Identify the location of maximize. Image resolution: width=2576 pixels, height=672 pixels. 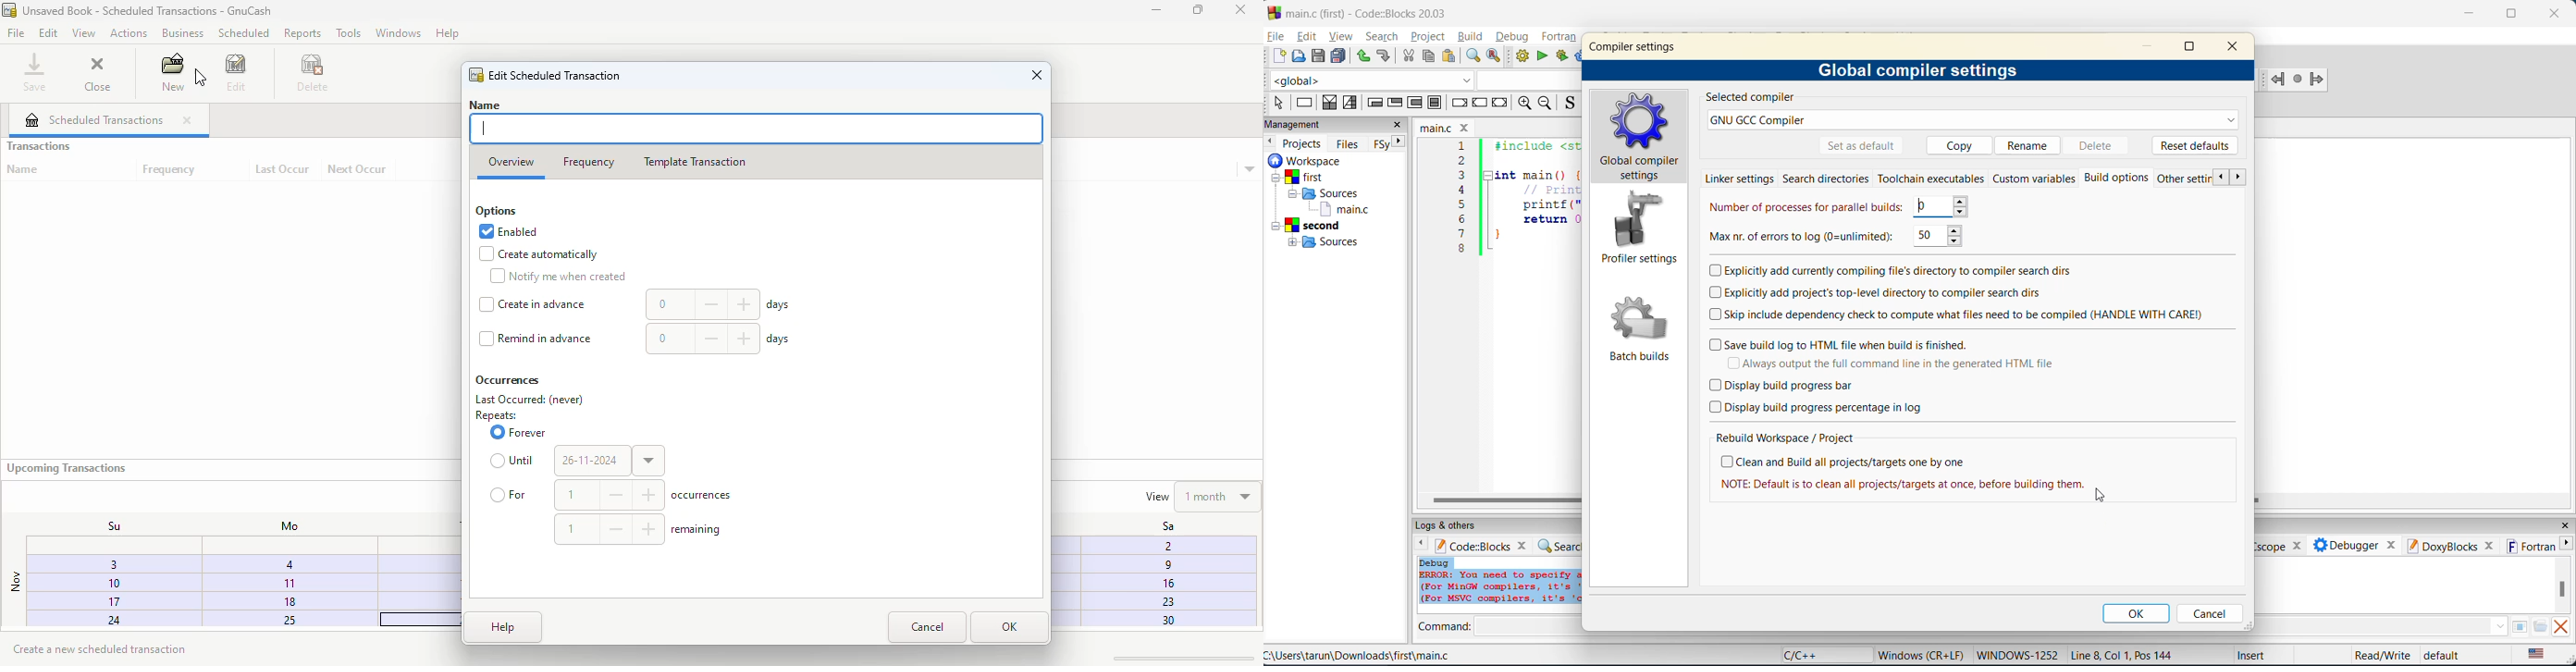
(2511, 15).